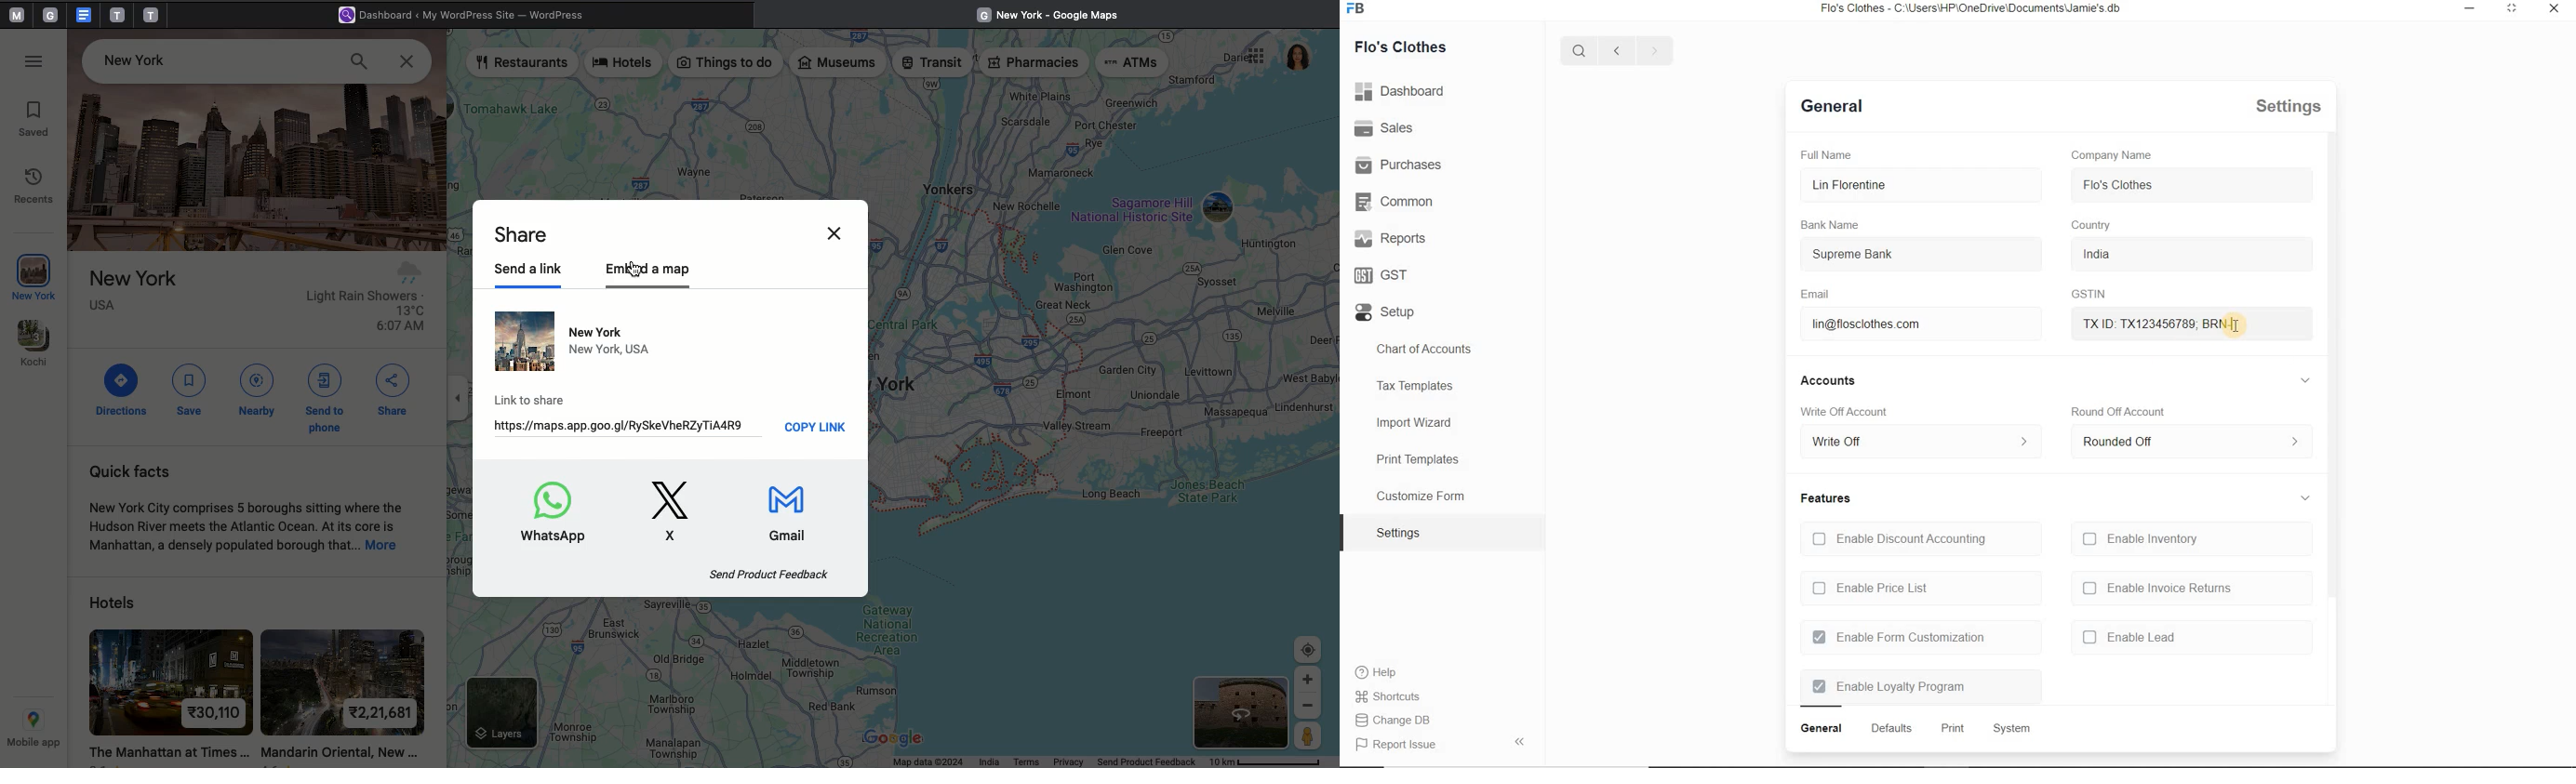 This screenshot has width=2576, height=784. Describe the element at coordinates (648, 271) in the screenshot. I see `Embed a map` at that location.